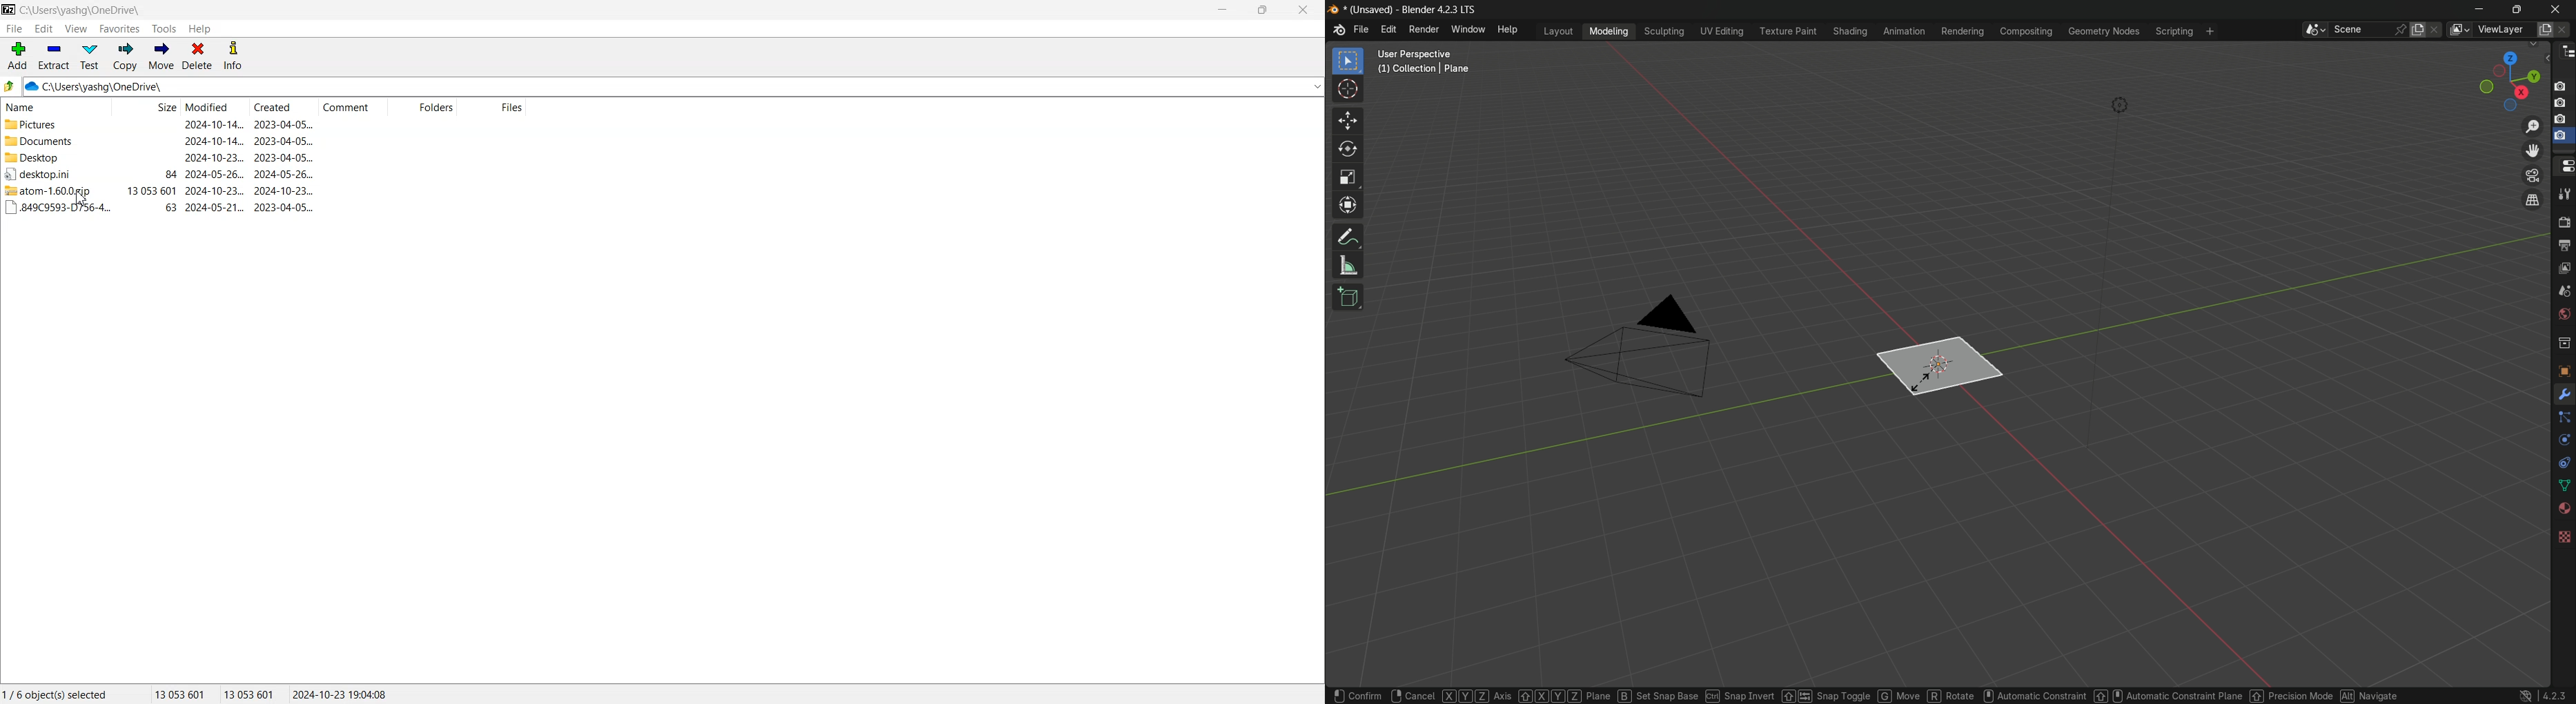 The image size is (2576, 728). I want to click on physics, so click(2563, 441).